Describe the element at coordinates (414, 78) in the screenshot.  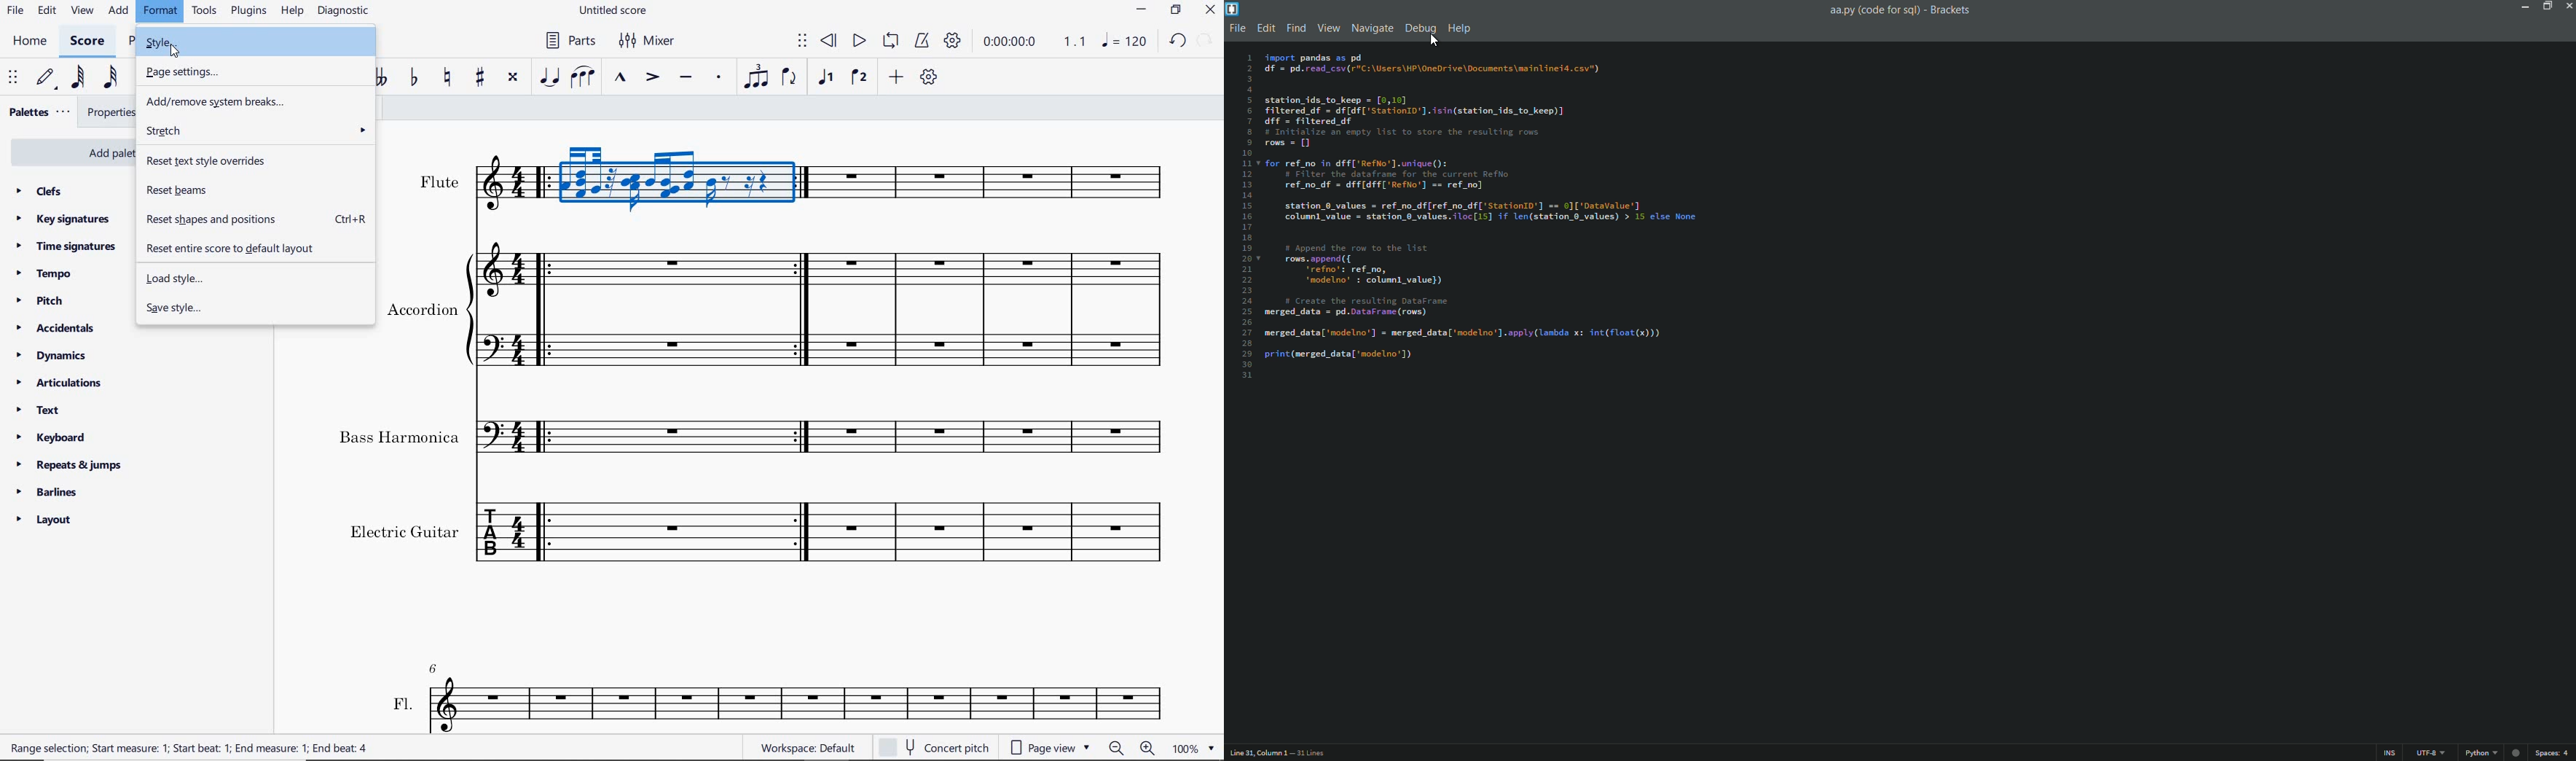
I see `toggle flat` at that location.